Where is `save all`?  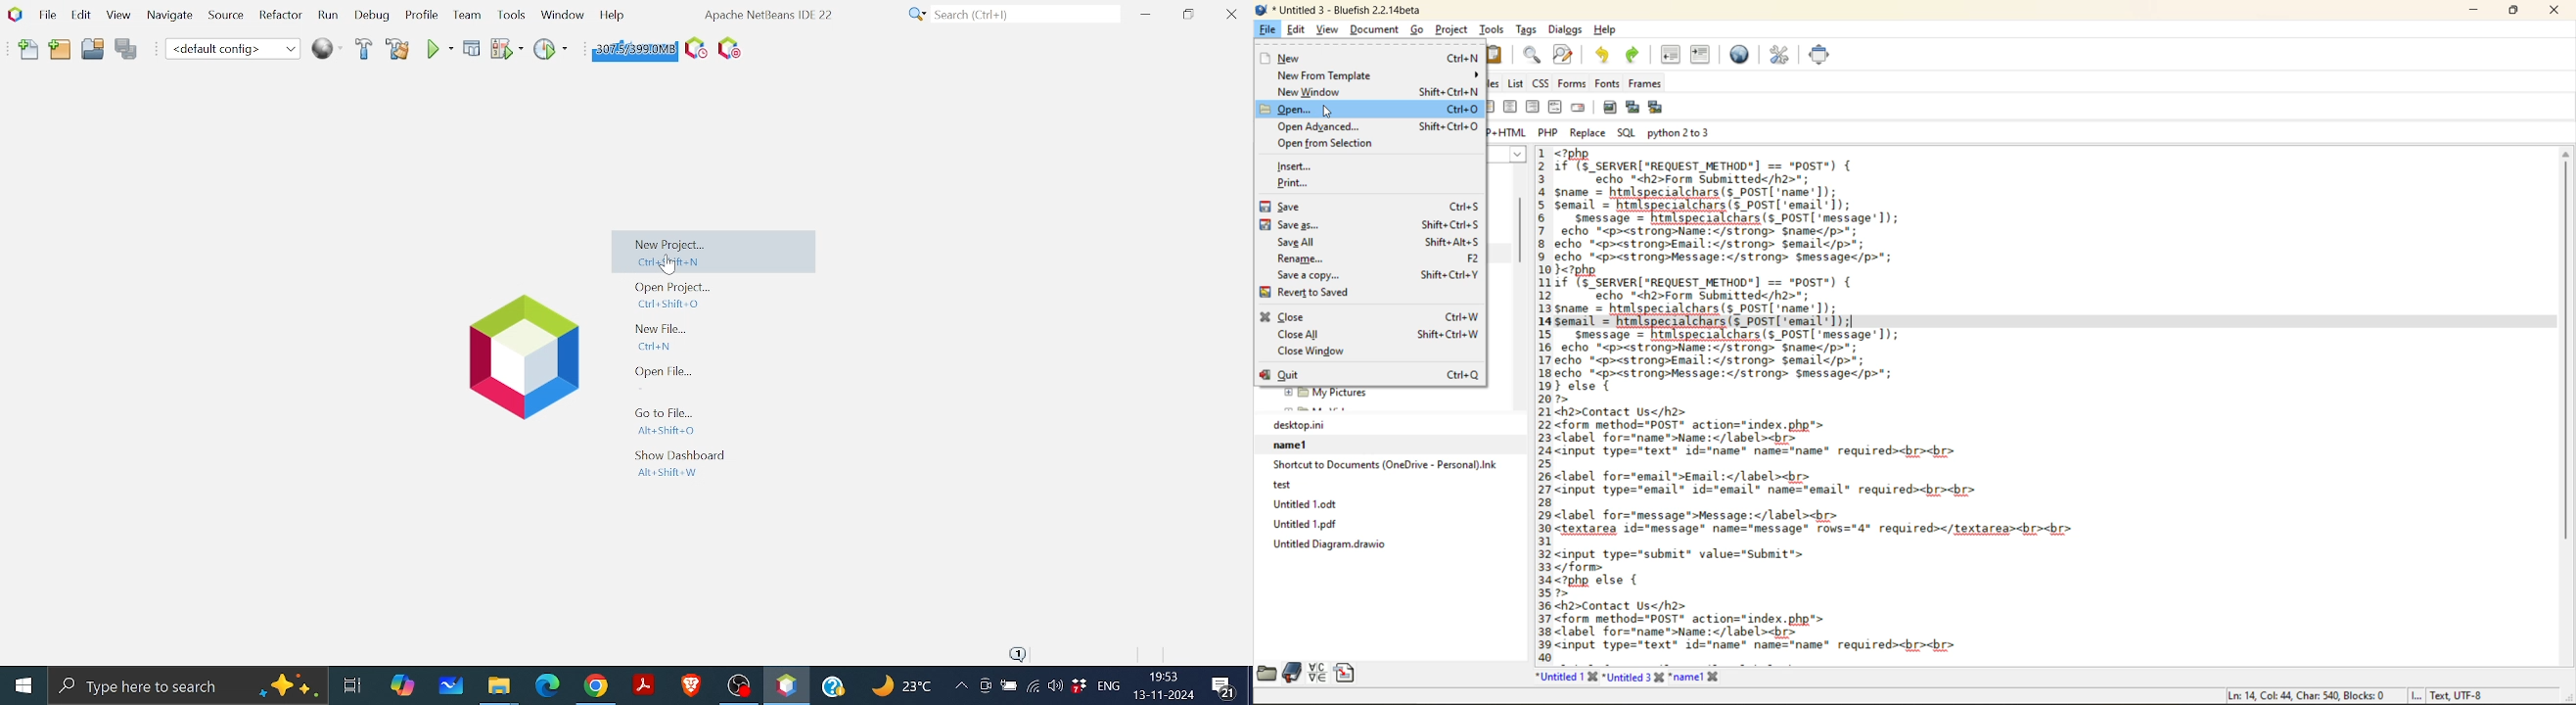
save all is located at coordinates (1373, 242).